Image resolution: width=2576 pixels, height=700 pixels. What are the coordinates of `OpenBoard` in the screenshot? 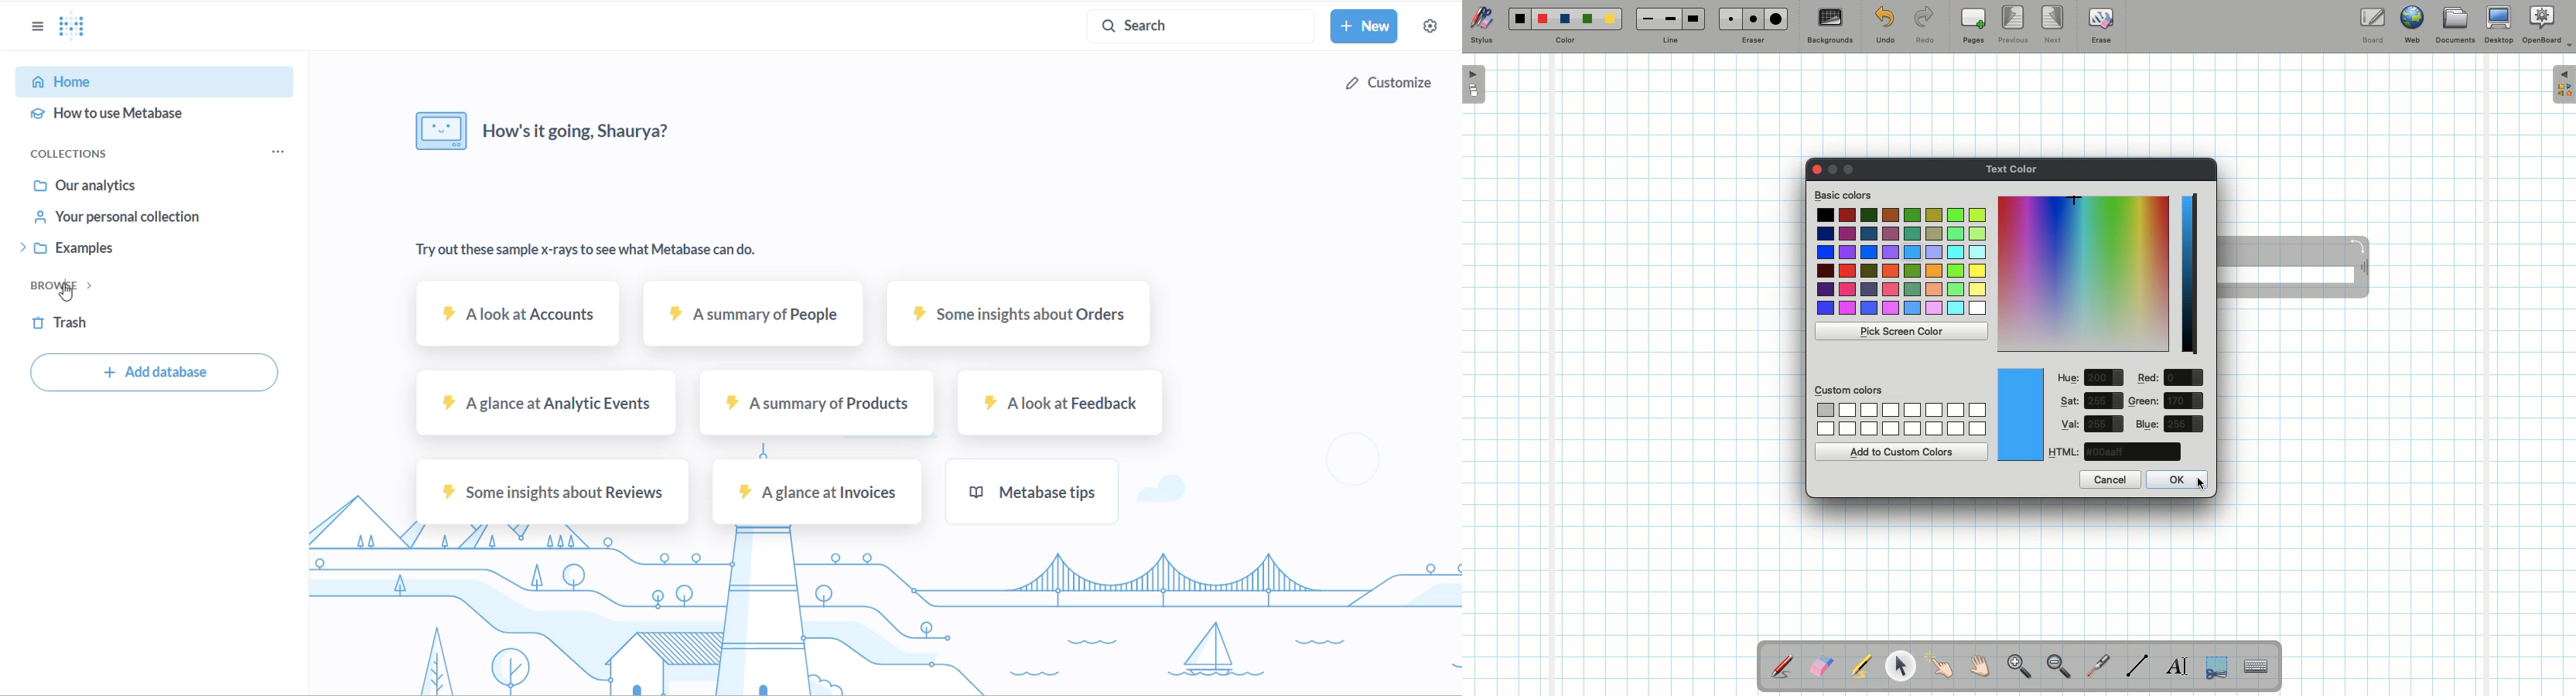 It's located at (2547, 25).